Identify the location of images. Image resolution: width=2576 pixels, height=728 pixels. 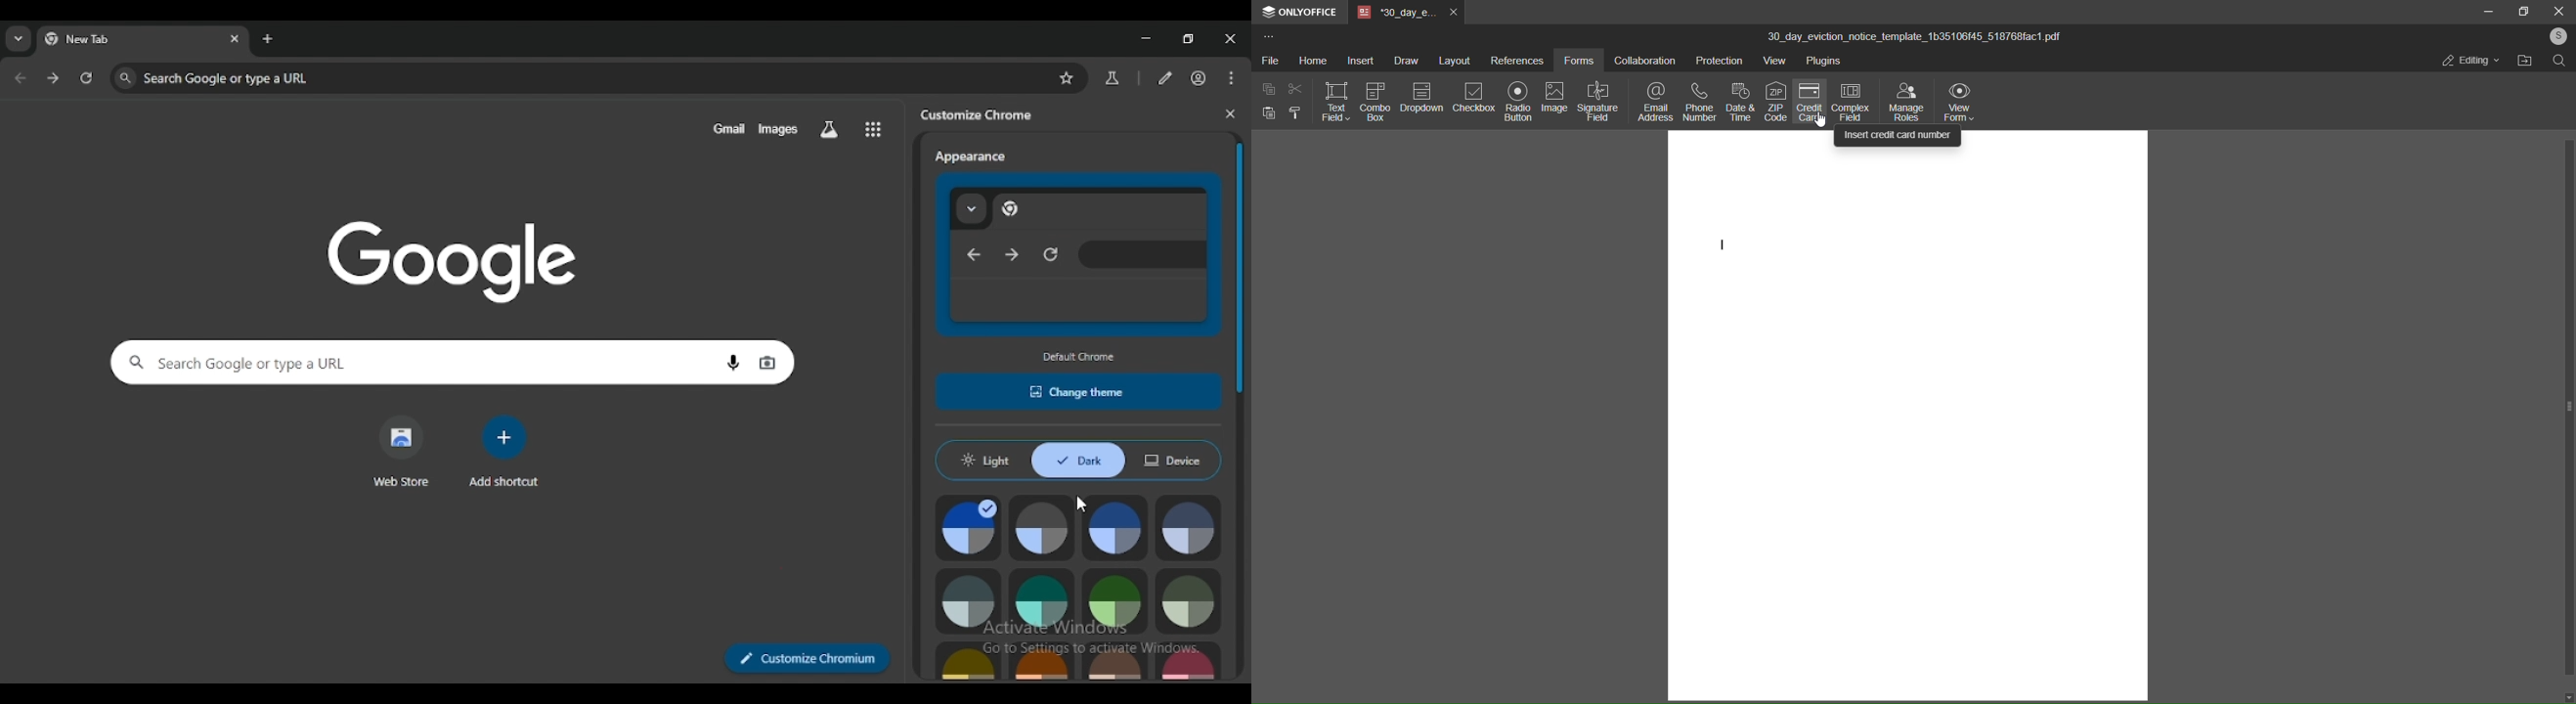
(776, 129).